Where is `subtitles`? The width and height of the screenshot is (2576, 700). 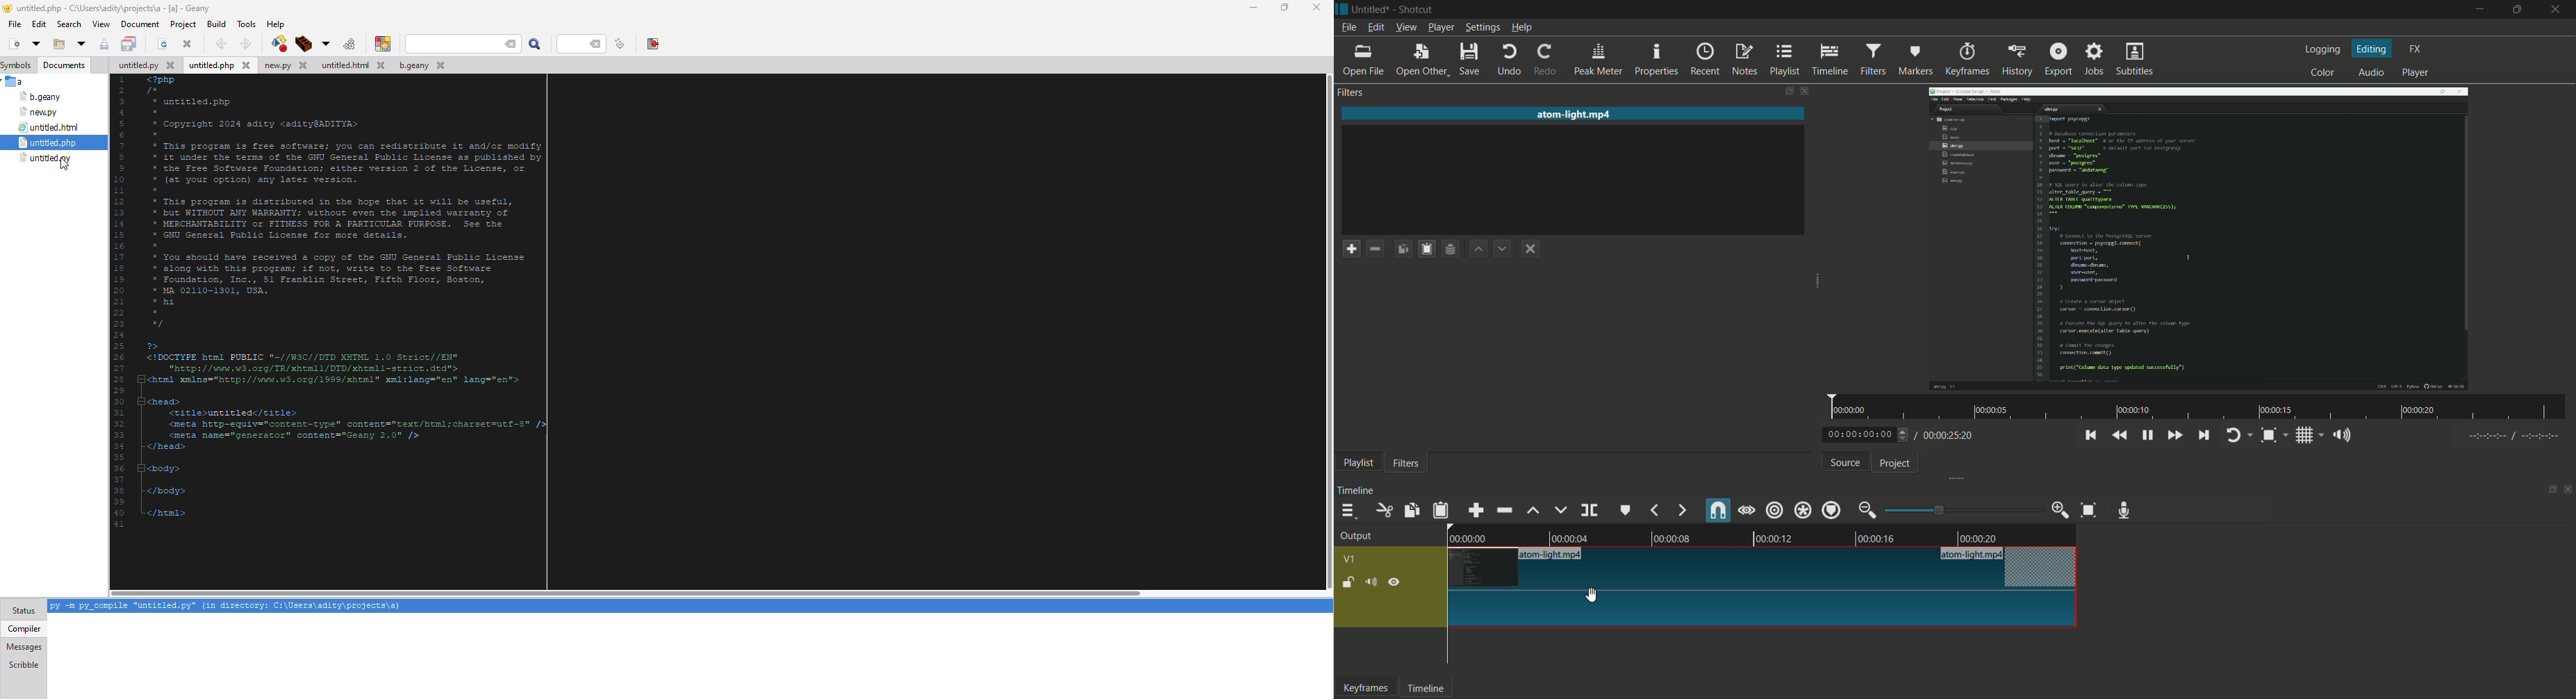
subtitles is located at coordinates (2135, 58).